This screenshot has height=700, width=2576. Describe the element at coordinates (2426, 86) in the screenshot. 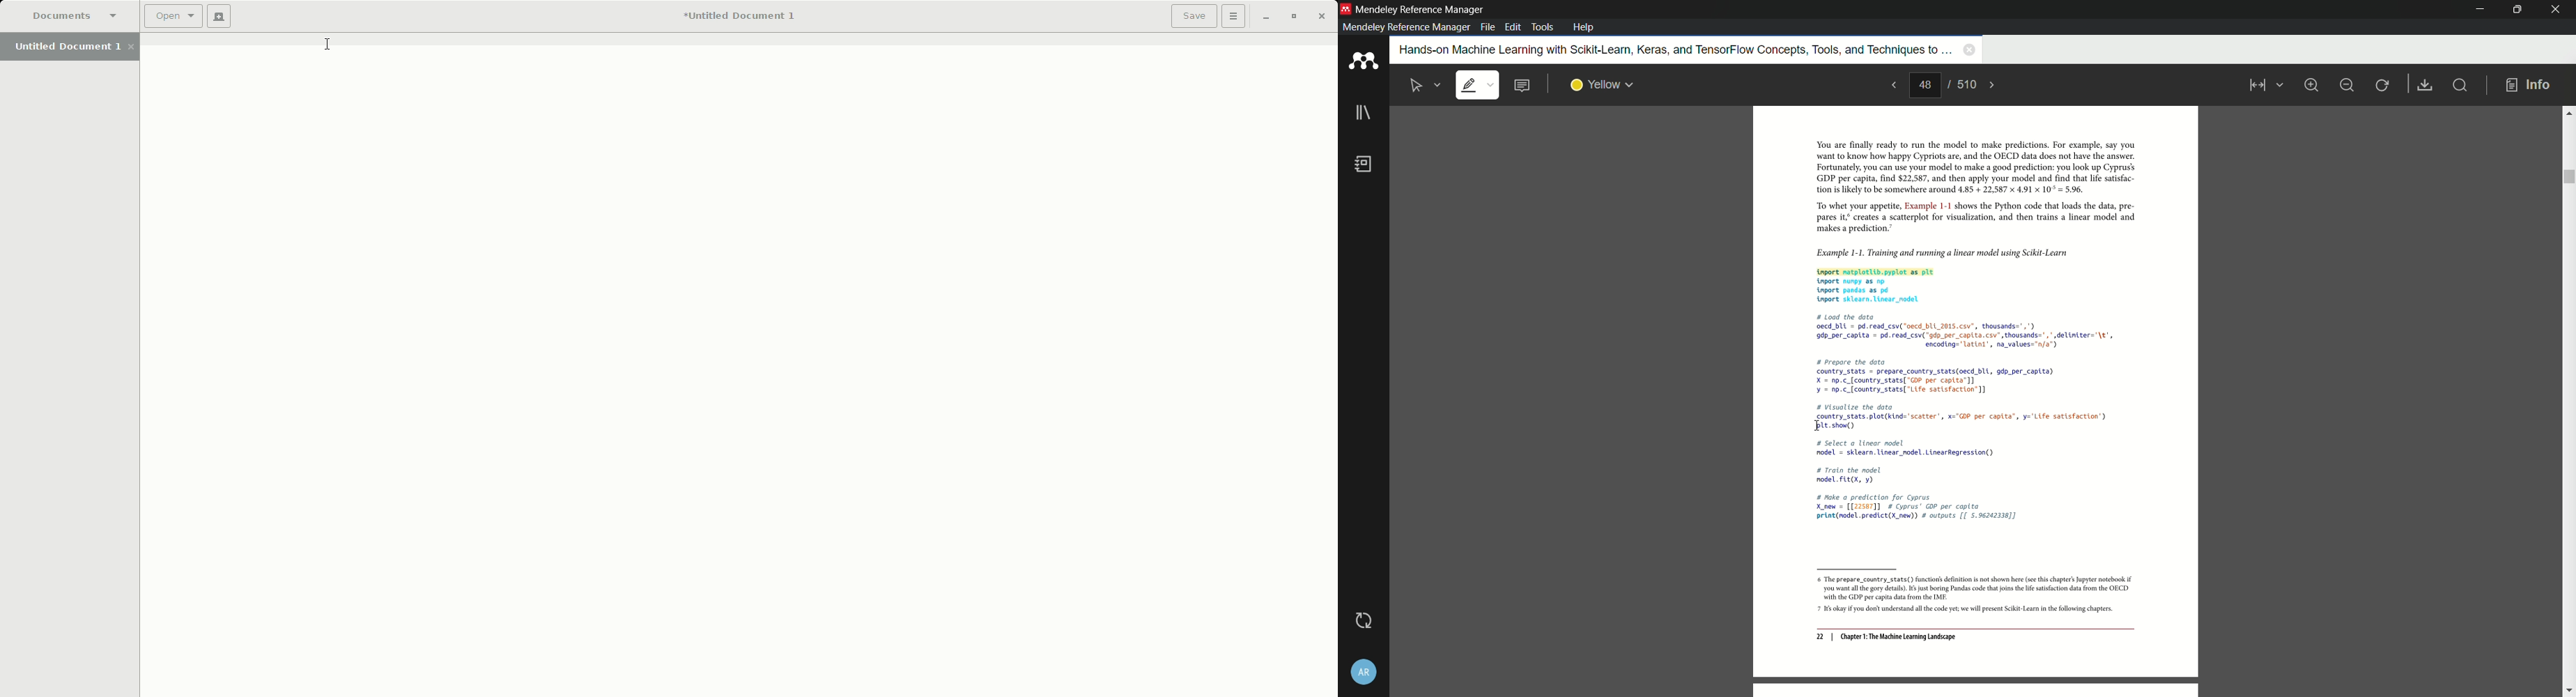

I see `save` at that location.